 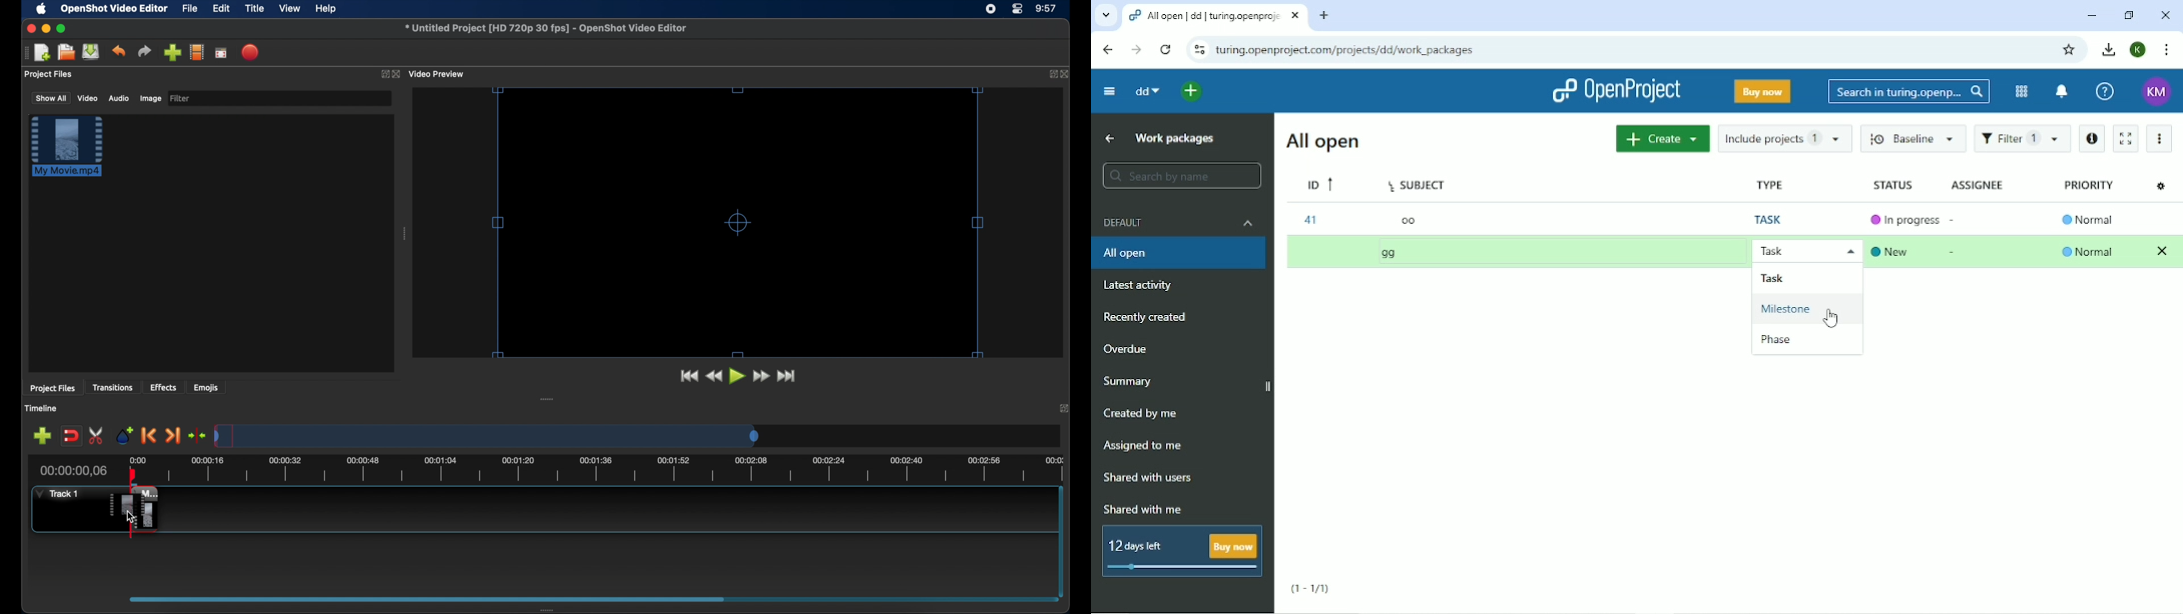 I want to click on add marker, so click(x=125, y=434).